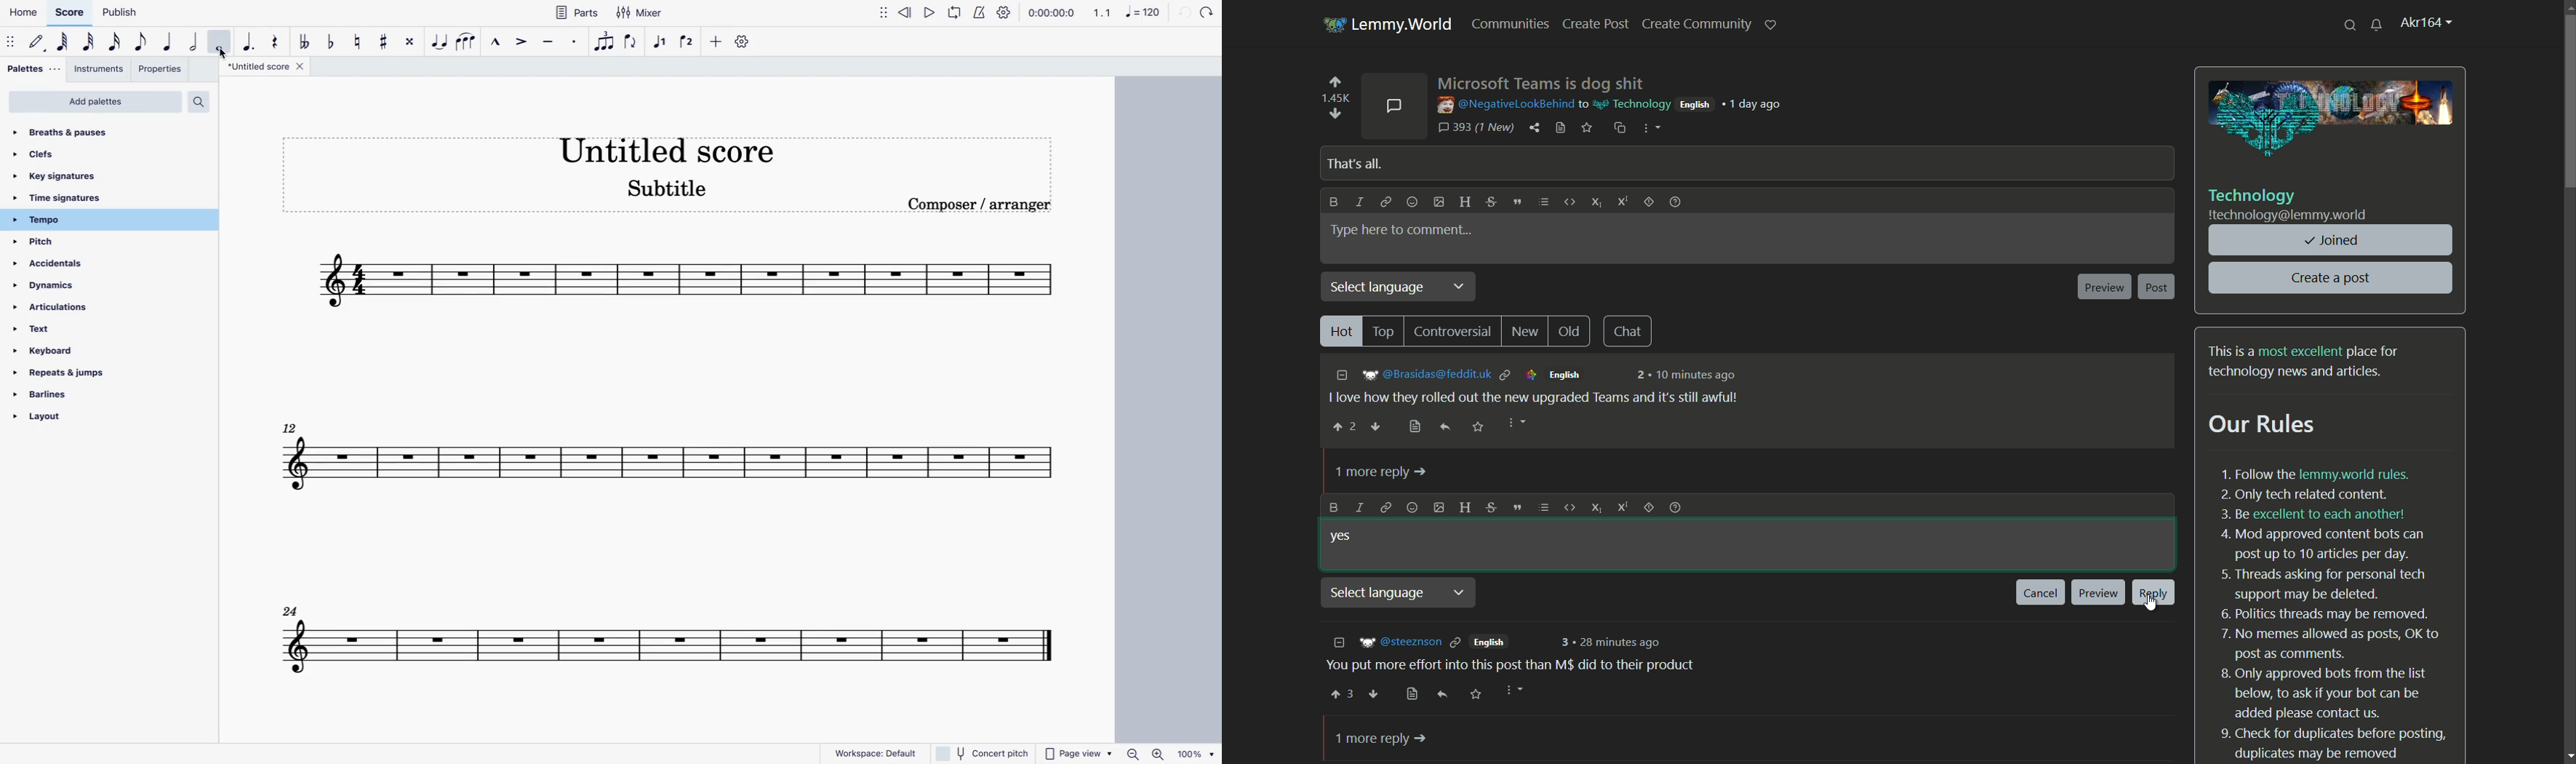 The image size is (2576, 784). Describe the element at coordinates (159, 69) in the screenshot. I see `properties` at that location.